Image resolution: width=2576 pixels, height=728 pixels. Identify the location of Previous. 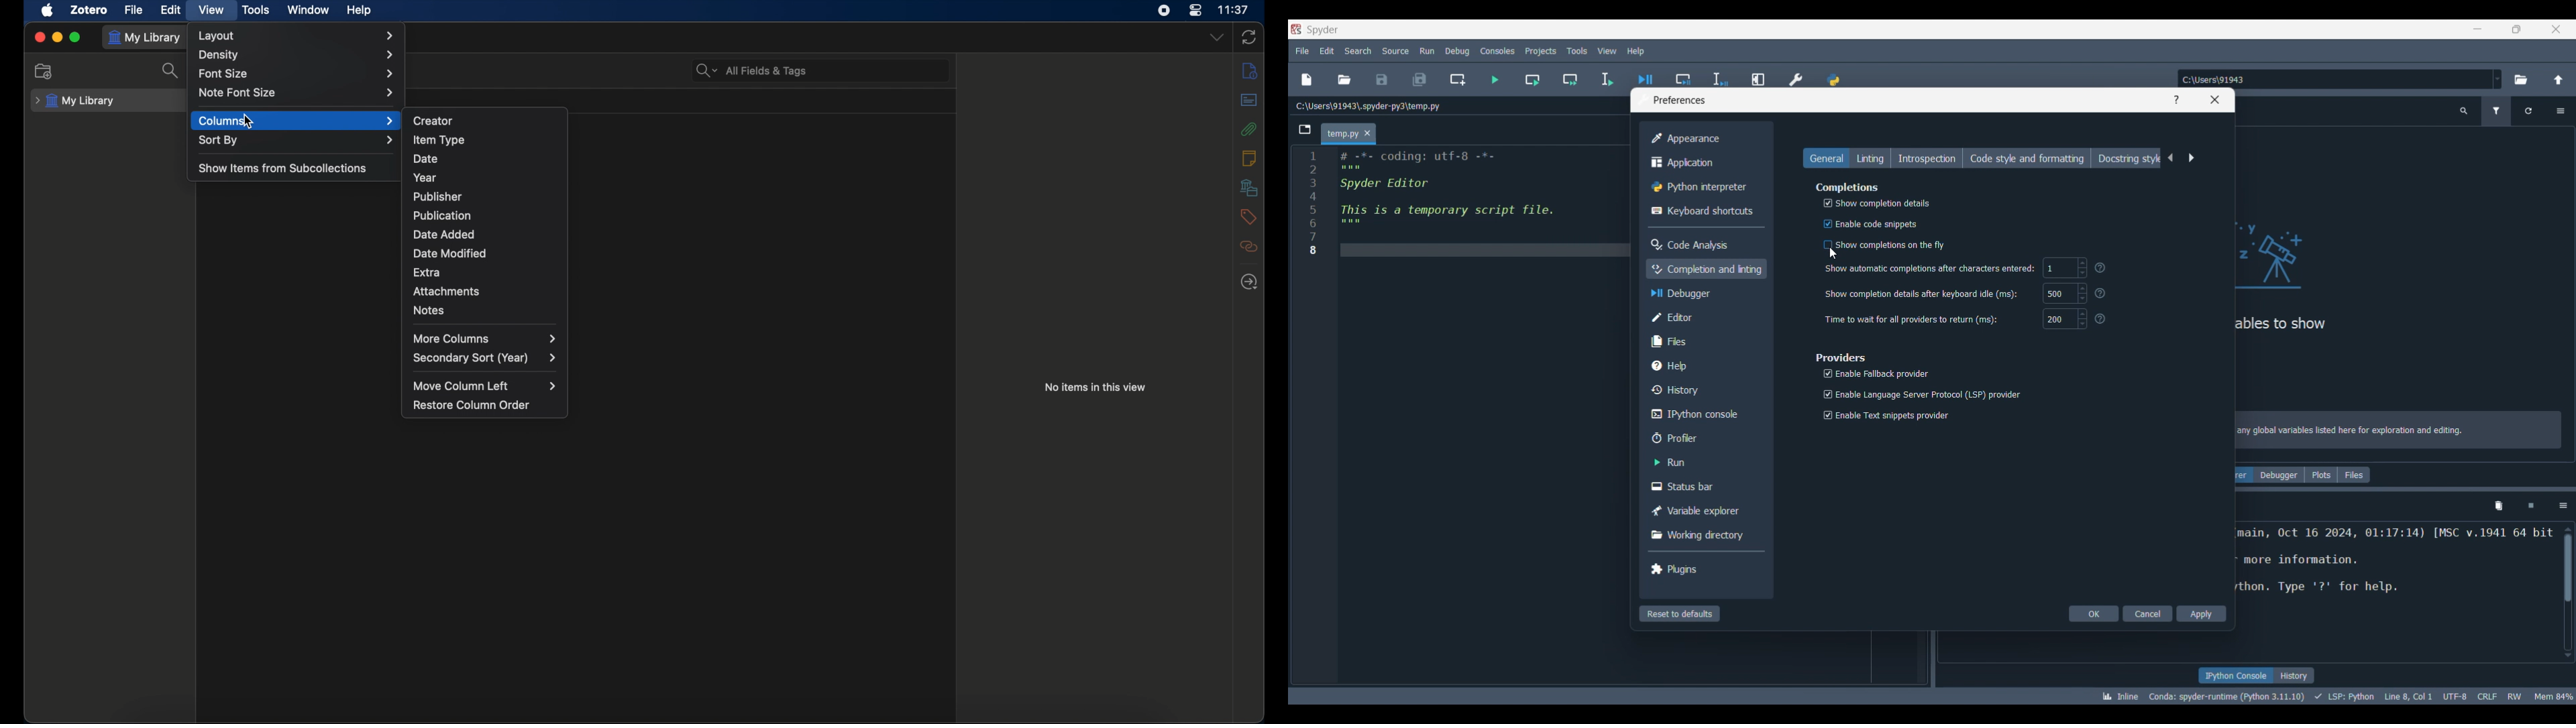
(2171, 158).